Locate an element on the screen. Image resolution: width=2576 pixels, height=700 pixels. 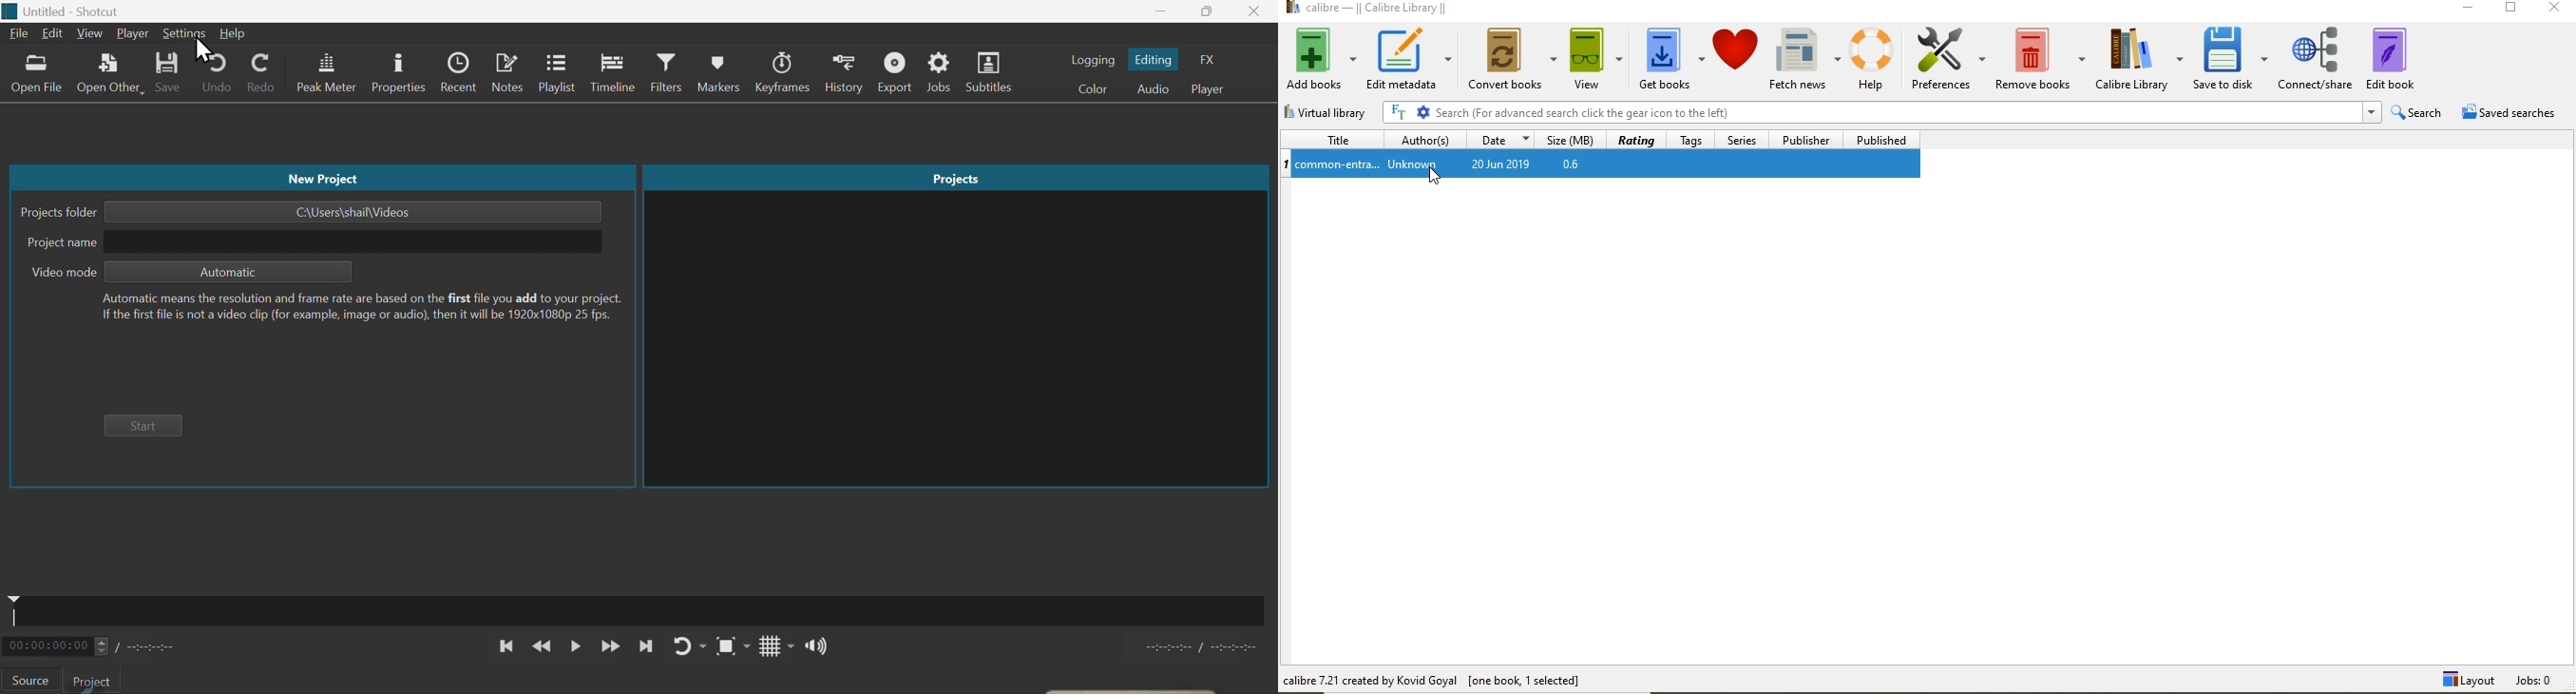
search is located at coordinates (2415, 113).